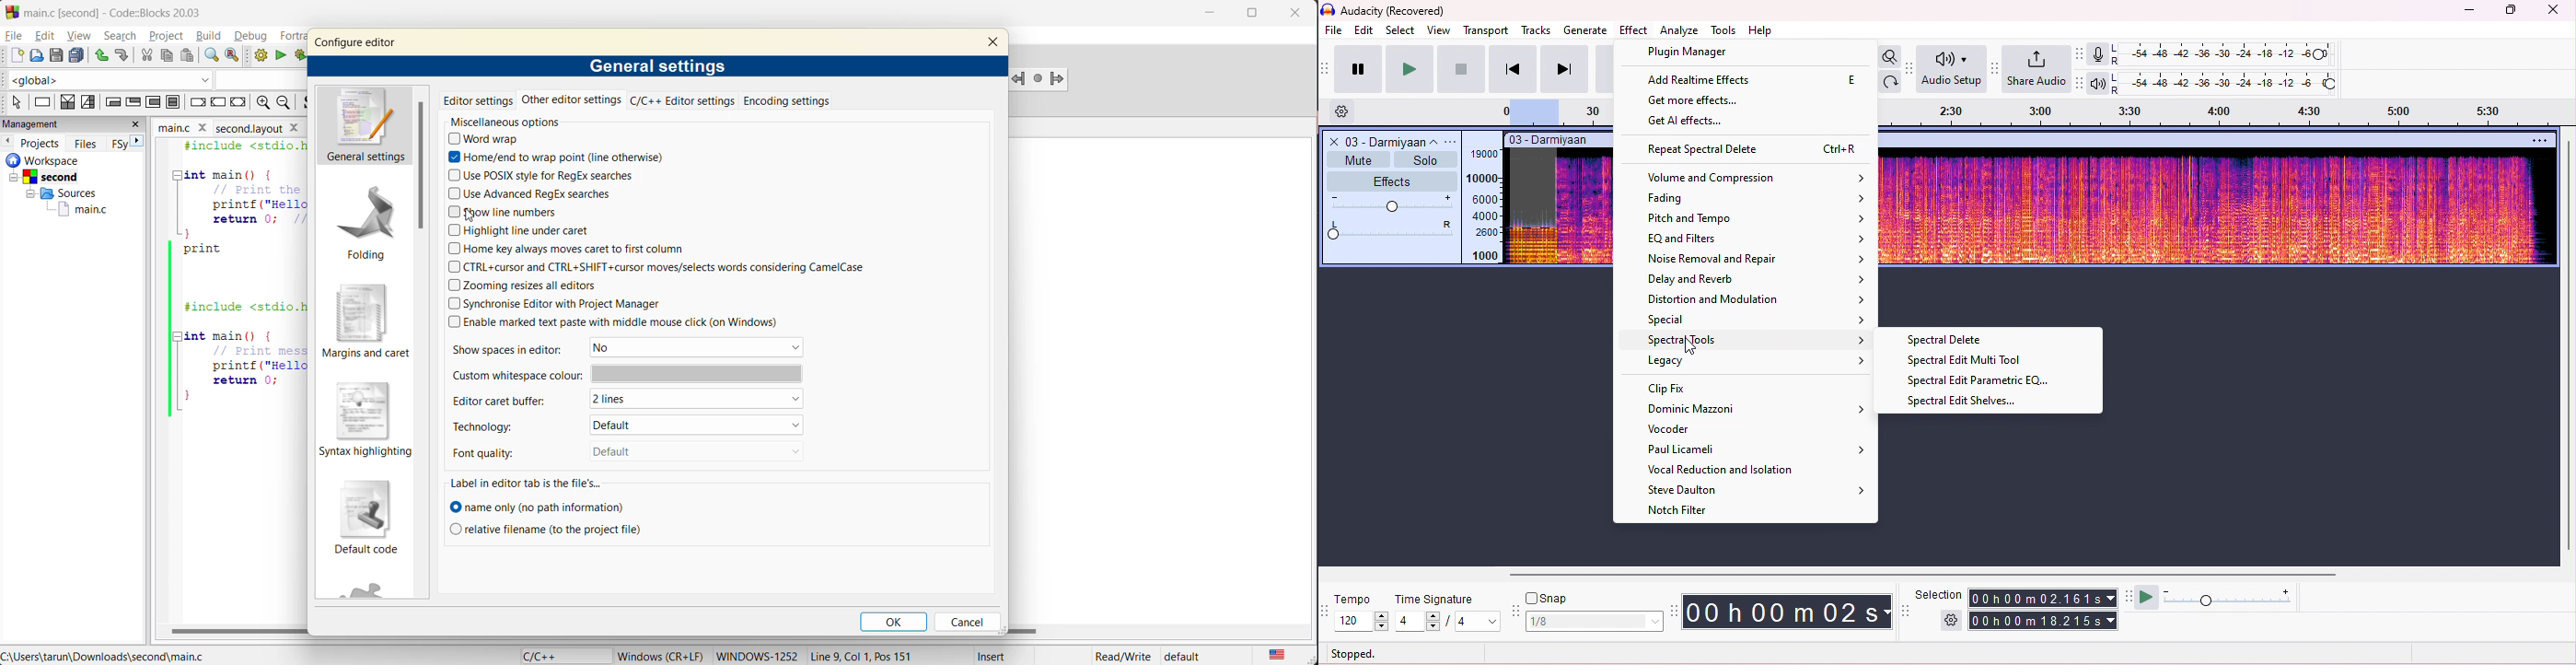 The image size is (2576, 672). I want to click on volume and compression, so click(1758, 178).